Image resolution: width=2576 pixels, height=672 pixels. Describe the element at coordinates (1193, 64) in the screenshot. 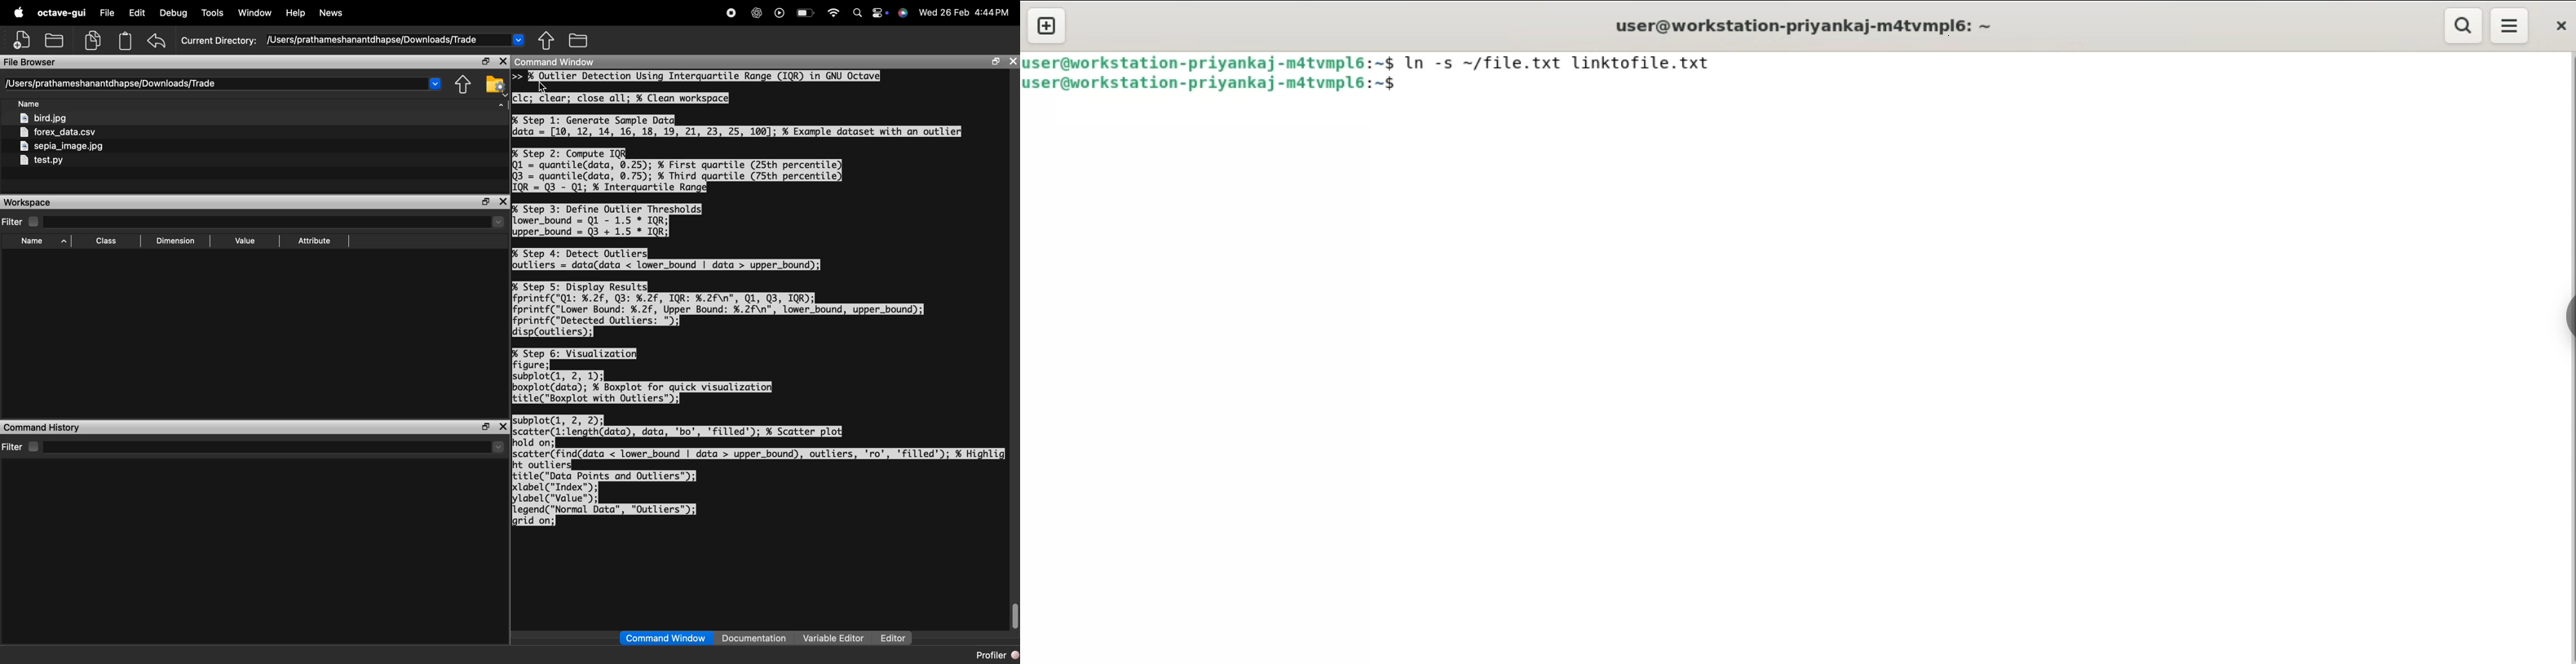

I see `user@workstation-priyankaj-m4tvmplé` at that location.